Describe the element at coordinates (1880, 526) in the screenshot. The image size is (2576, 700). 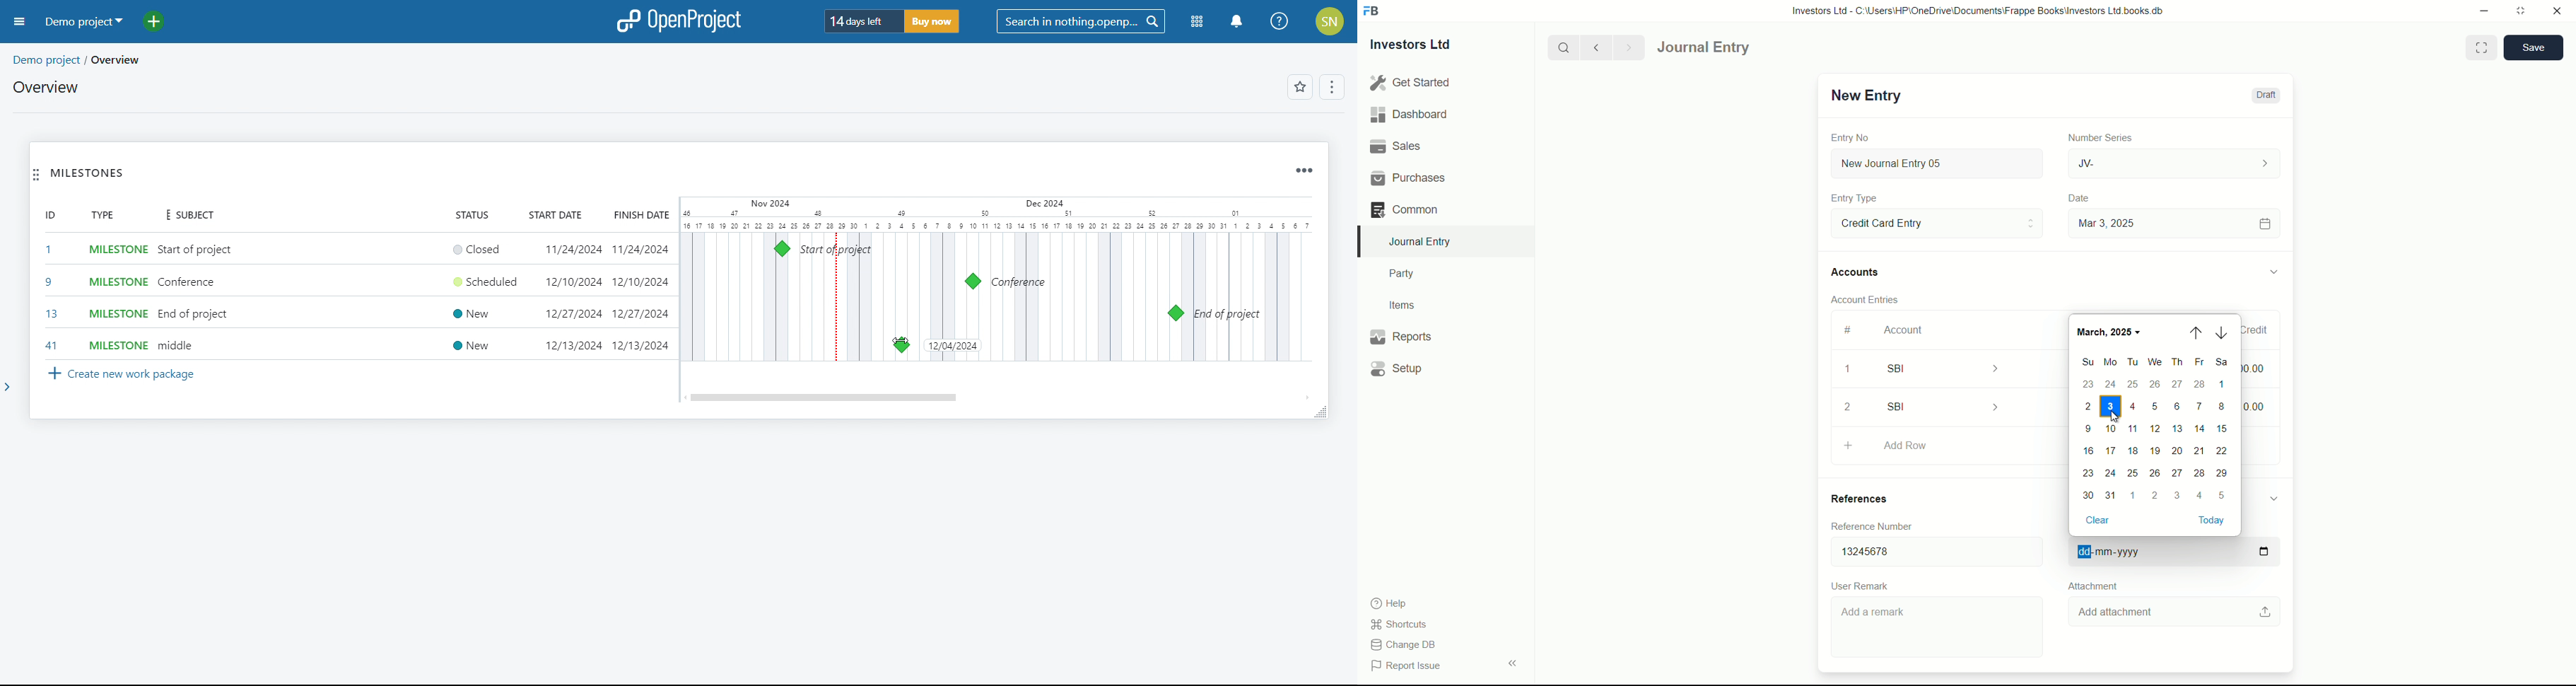
I see `Reference Number` at that location.